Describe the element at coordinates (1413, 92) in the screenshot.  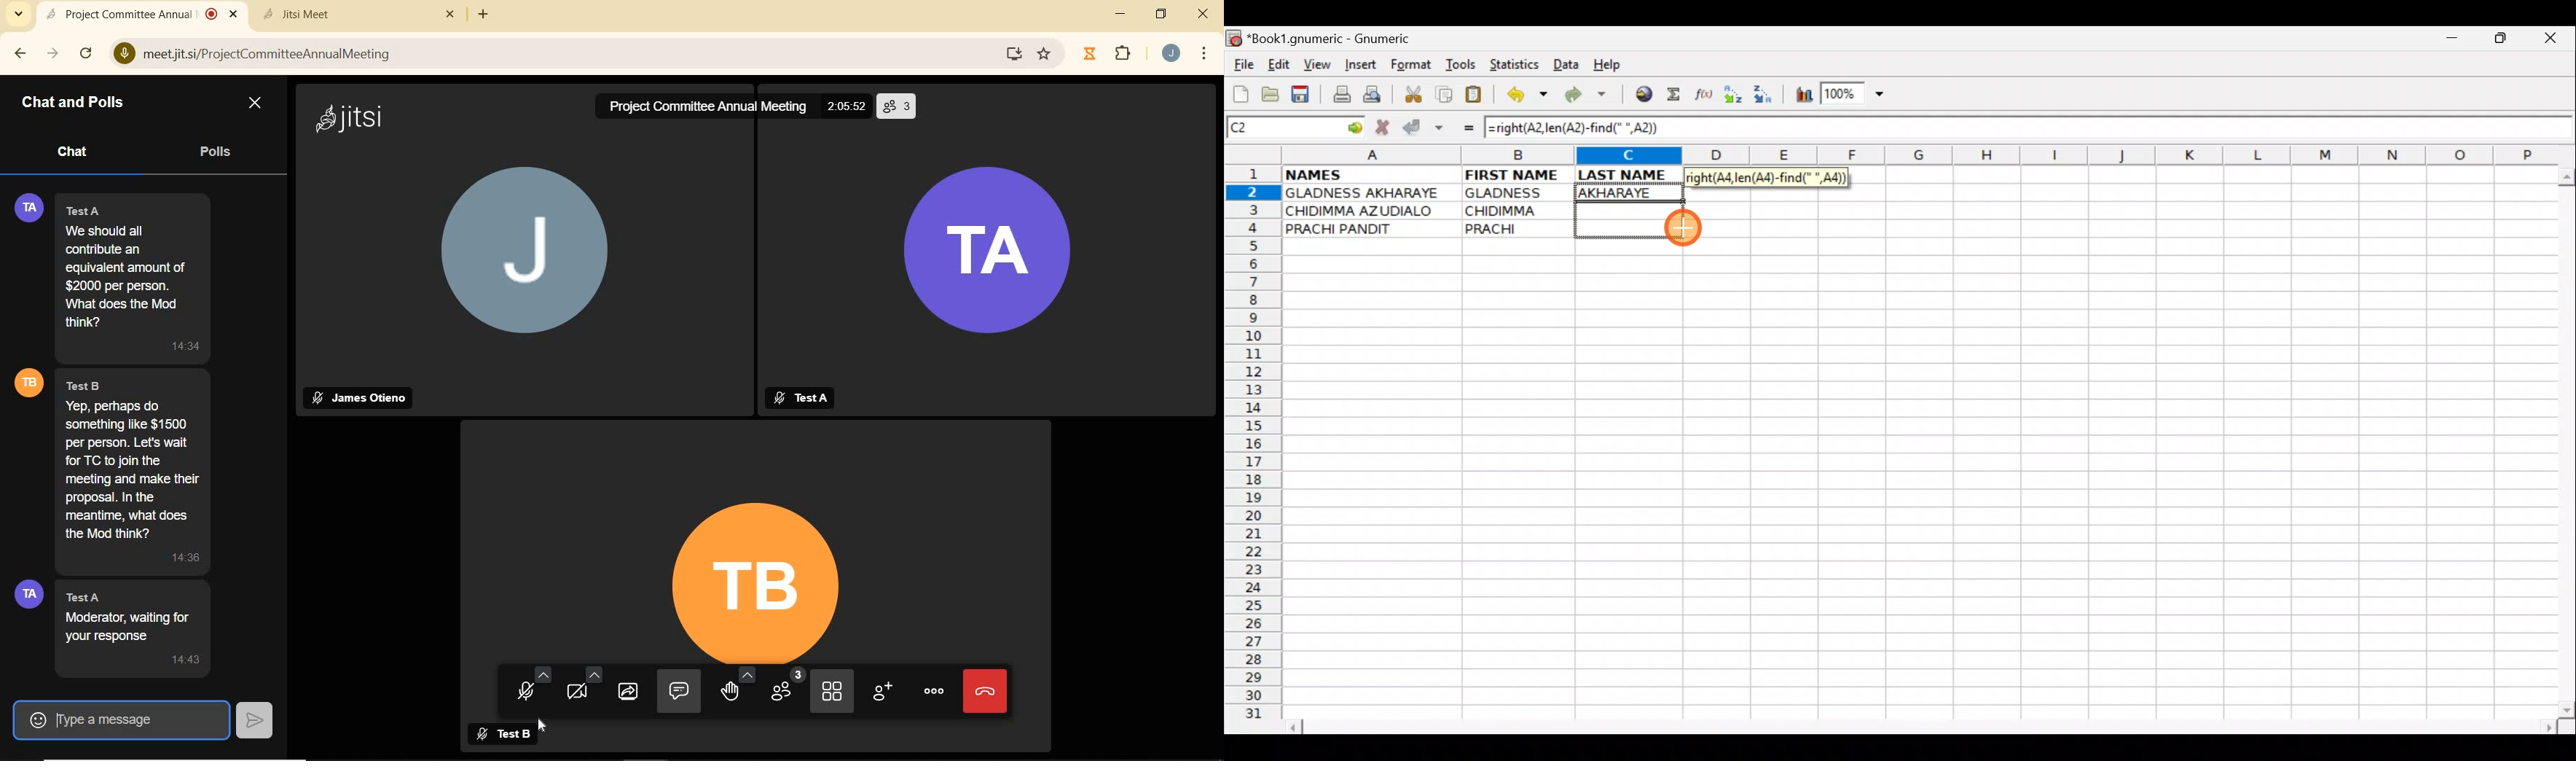
I see `Cut selection` at that location.